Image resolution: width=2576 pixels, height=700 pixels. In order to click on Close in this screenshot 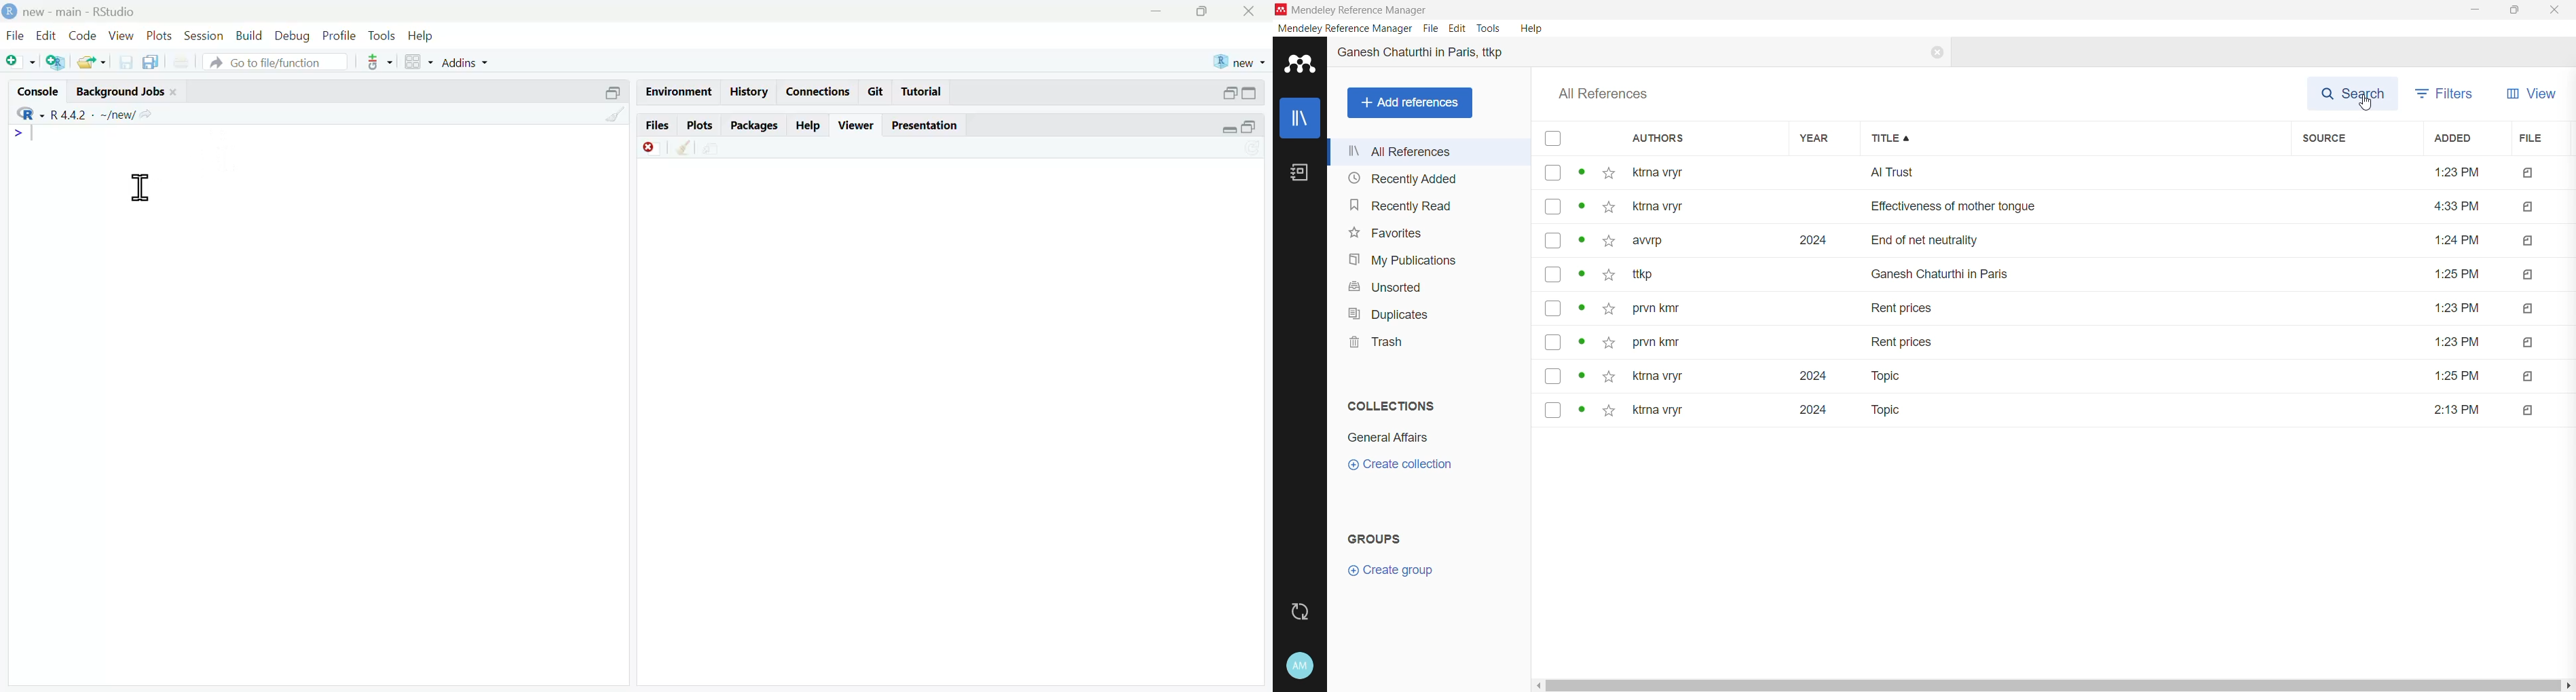, I will do `click(2554, 9)`.